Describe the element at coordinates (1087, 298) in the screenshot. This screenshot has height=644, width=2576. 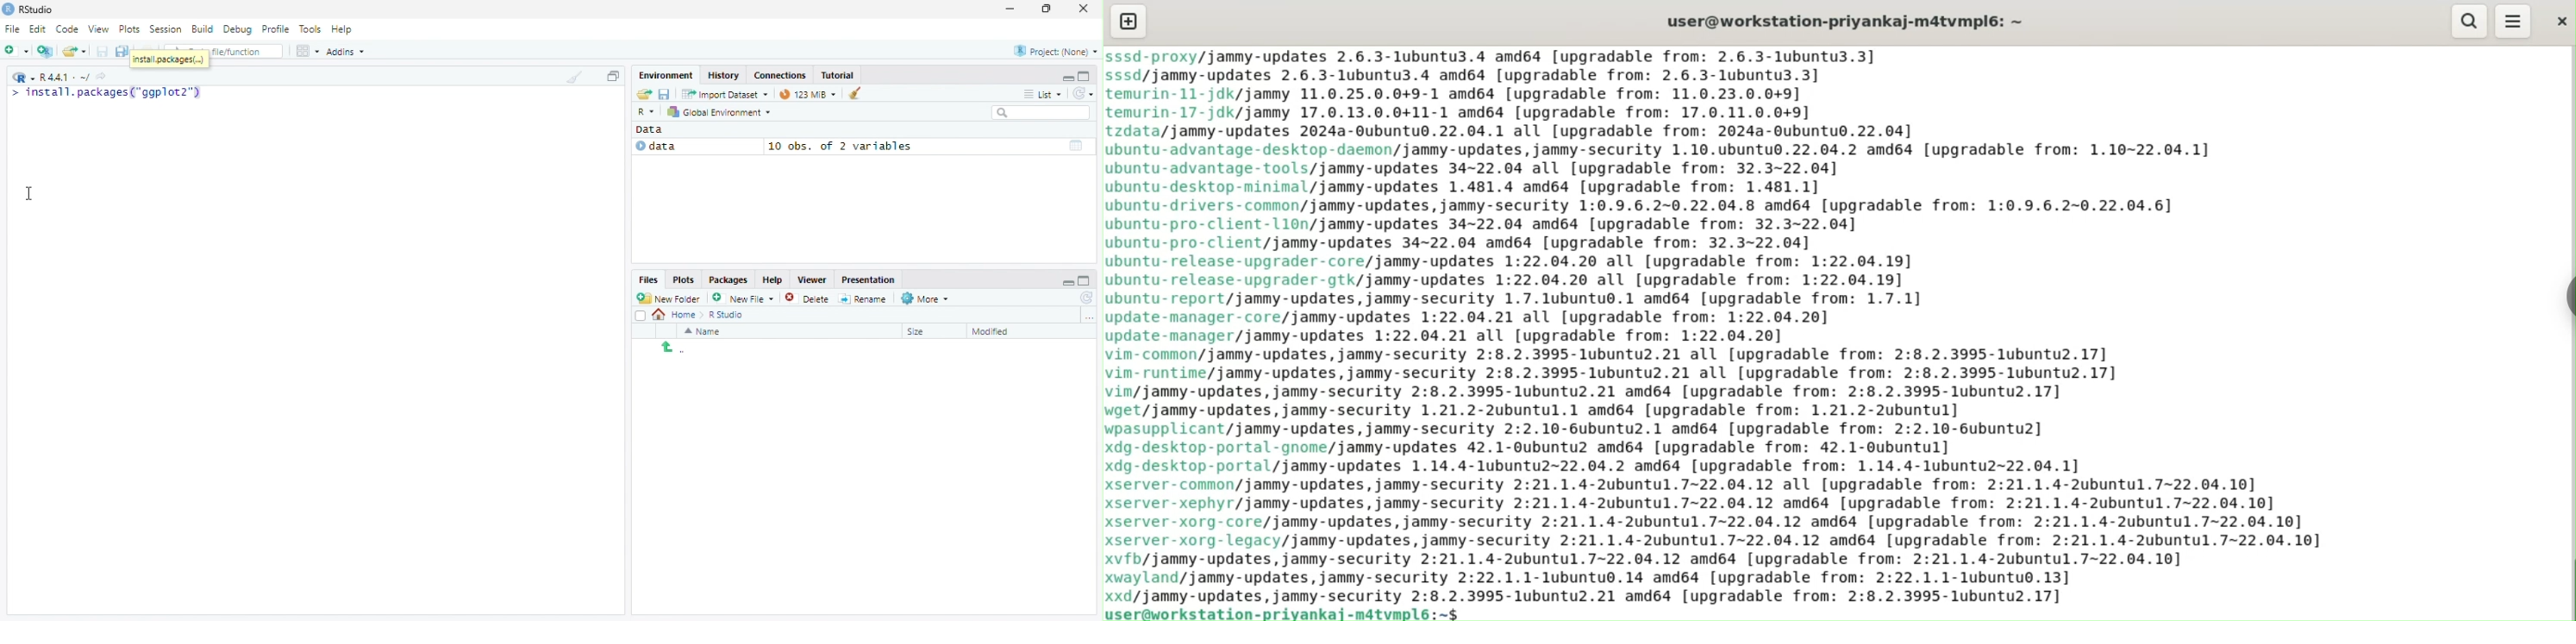
I see `refresh file listing` at that location.